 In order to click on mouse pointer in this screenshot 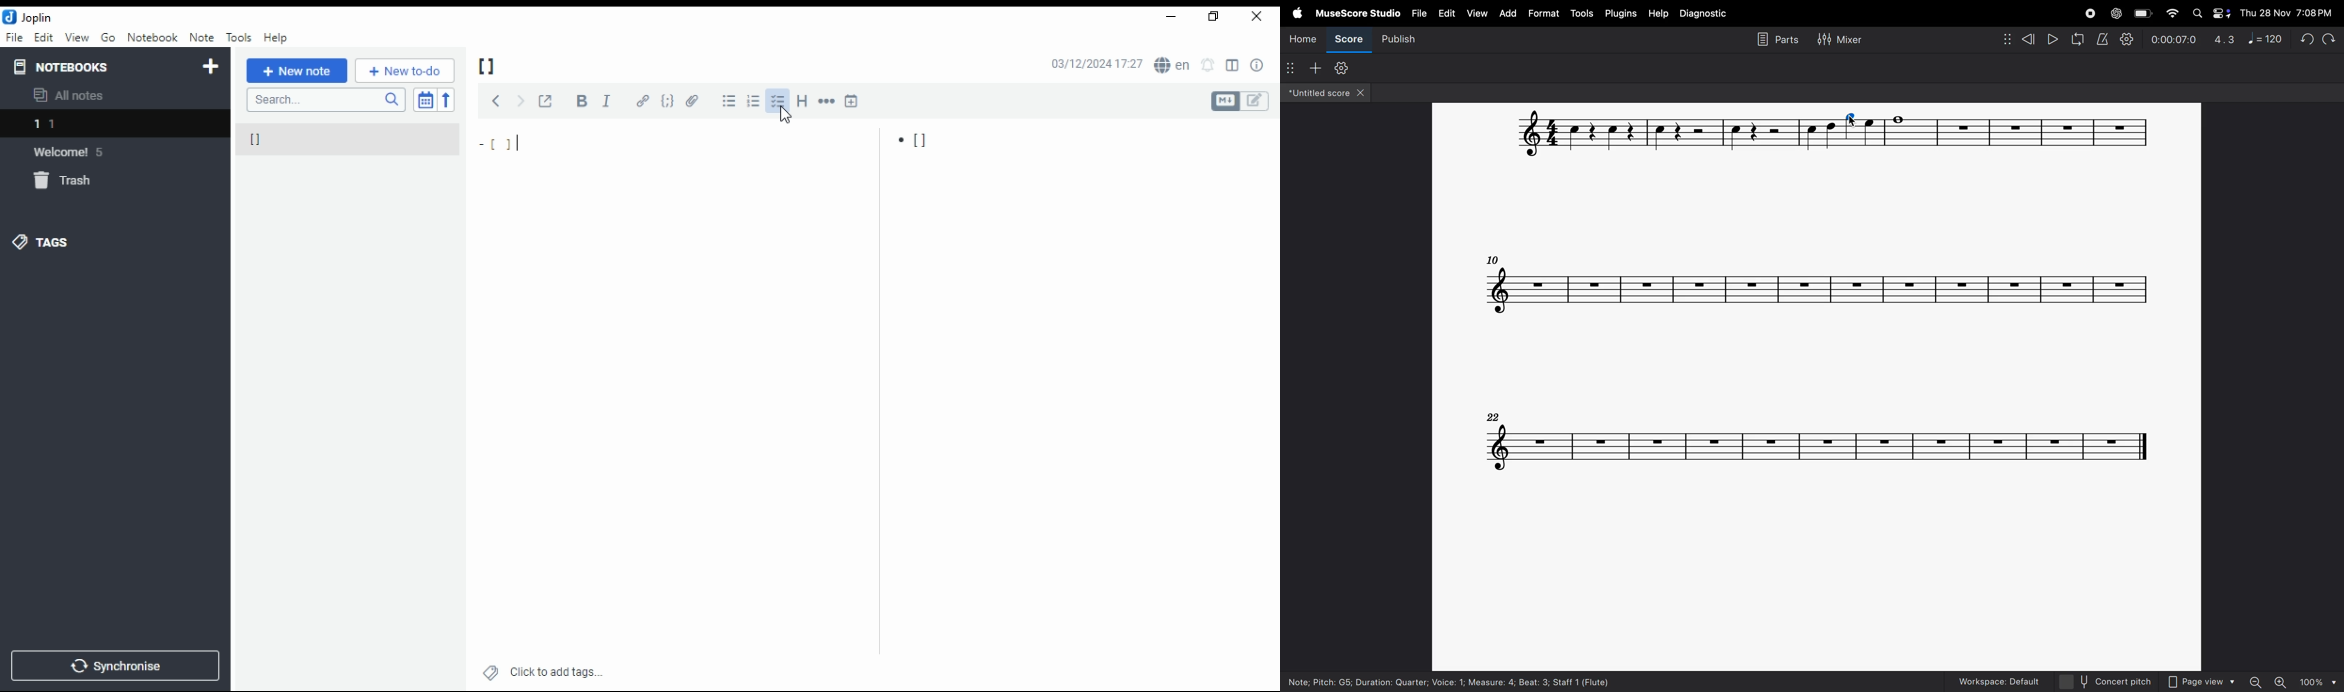, I will do `click(786, 116)`.